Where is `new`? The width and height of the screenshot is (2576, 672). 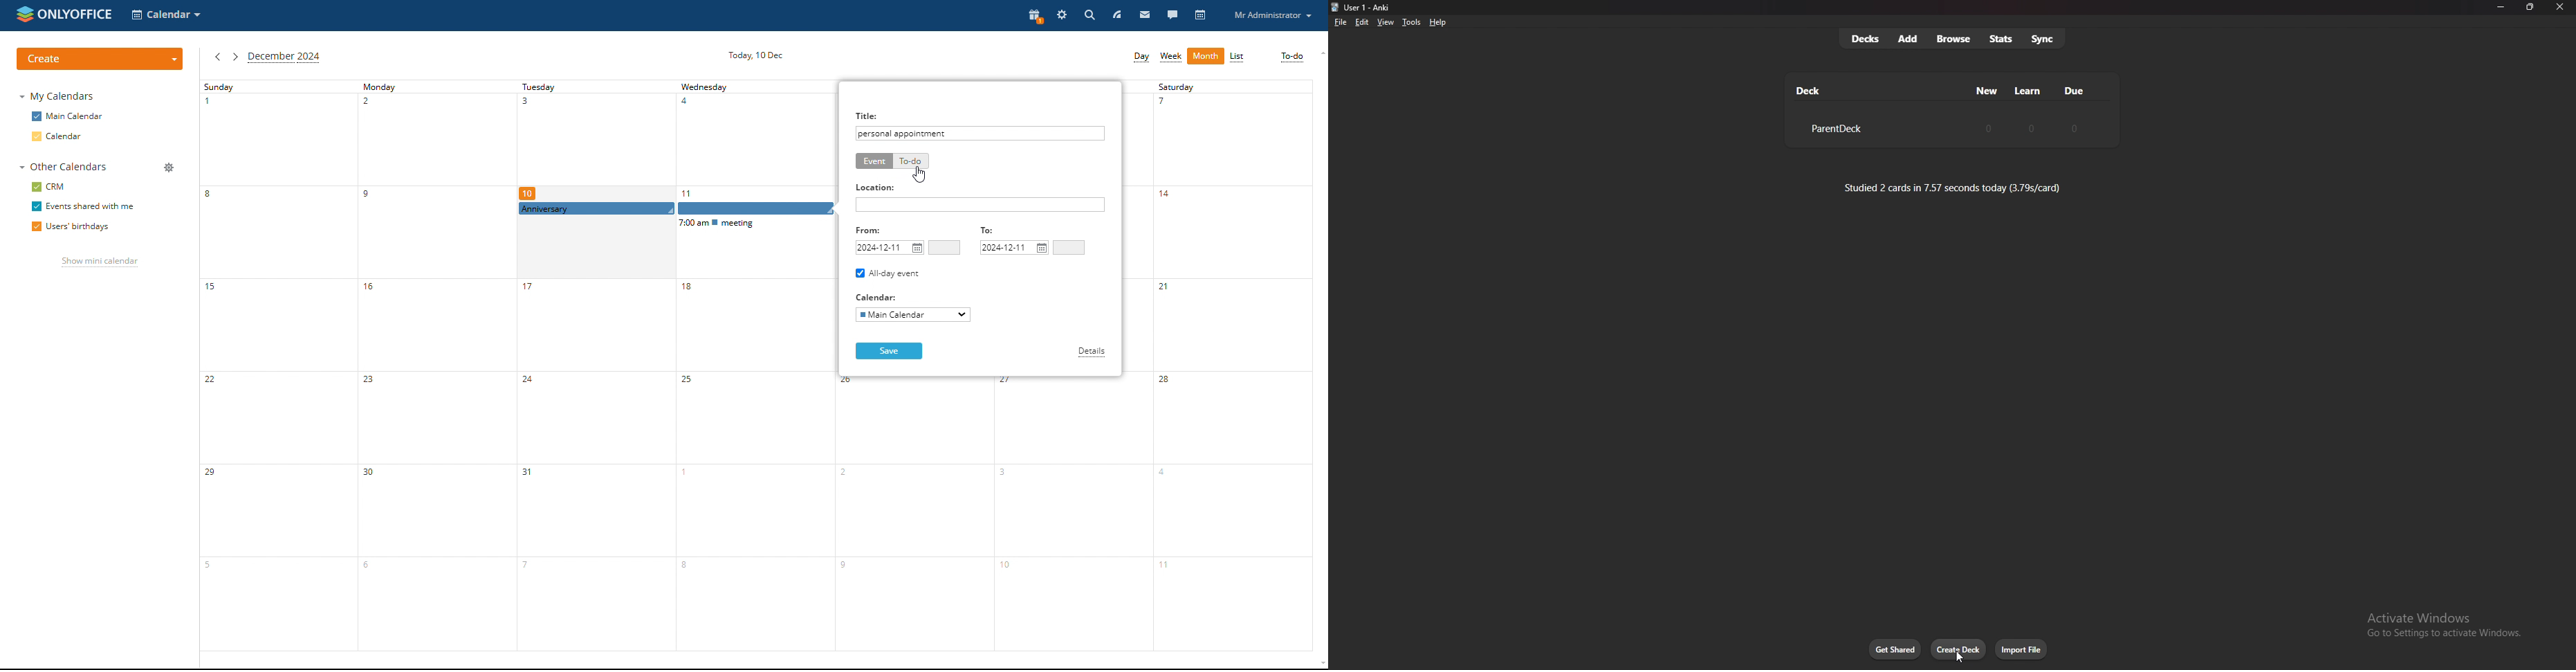 new is located at coordinates (1988, 90).